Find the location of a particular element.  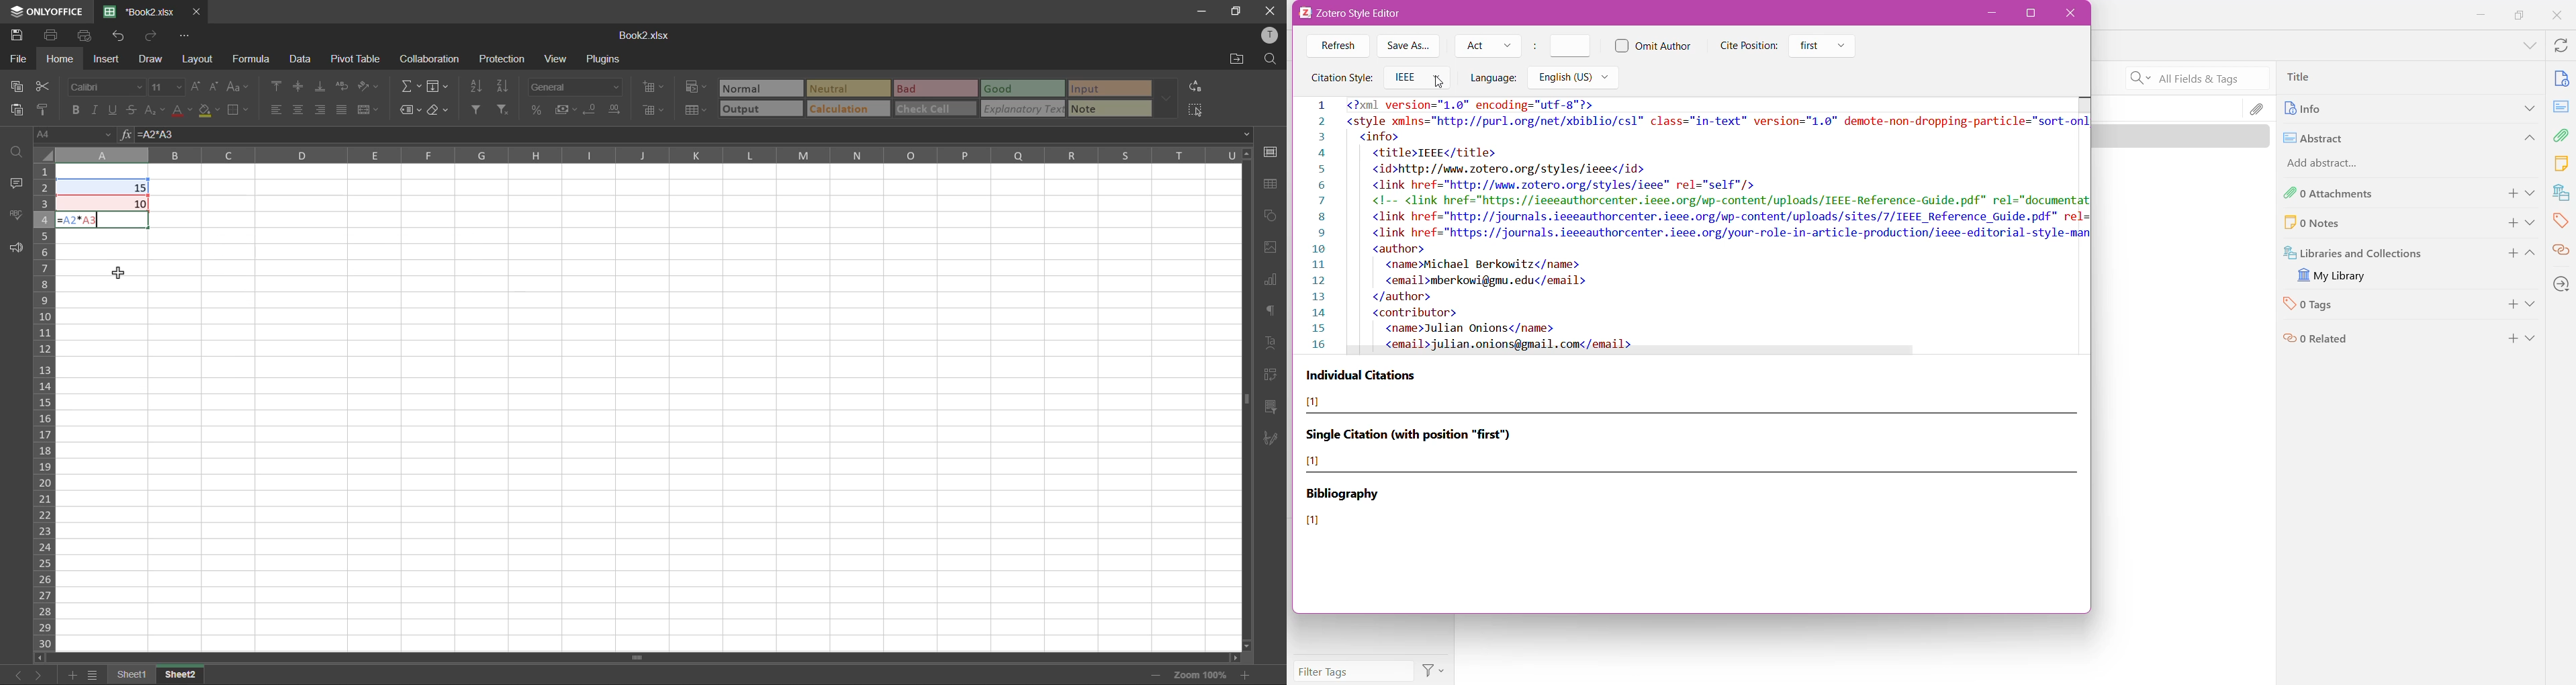

file is located at coordinates (17, 59).